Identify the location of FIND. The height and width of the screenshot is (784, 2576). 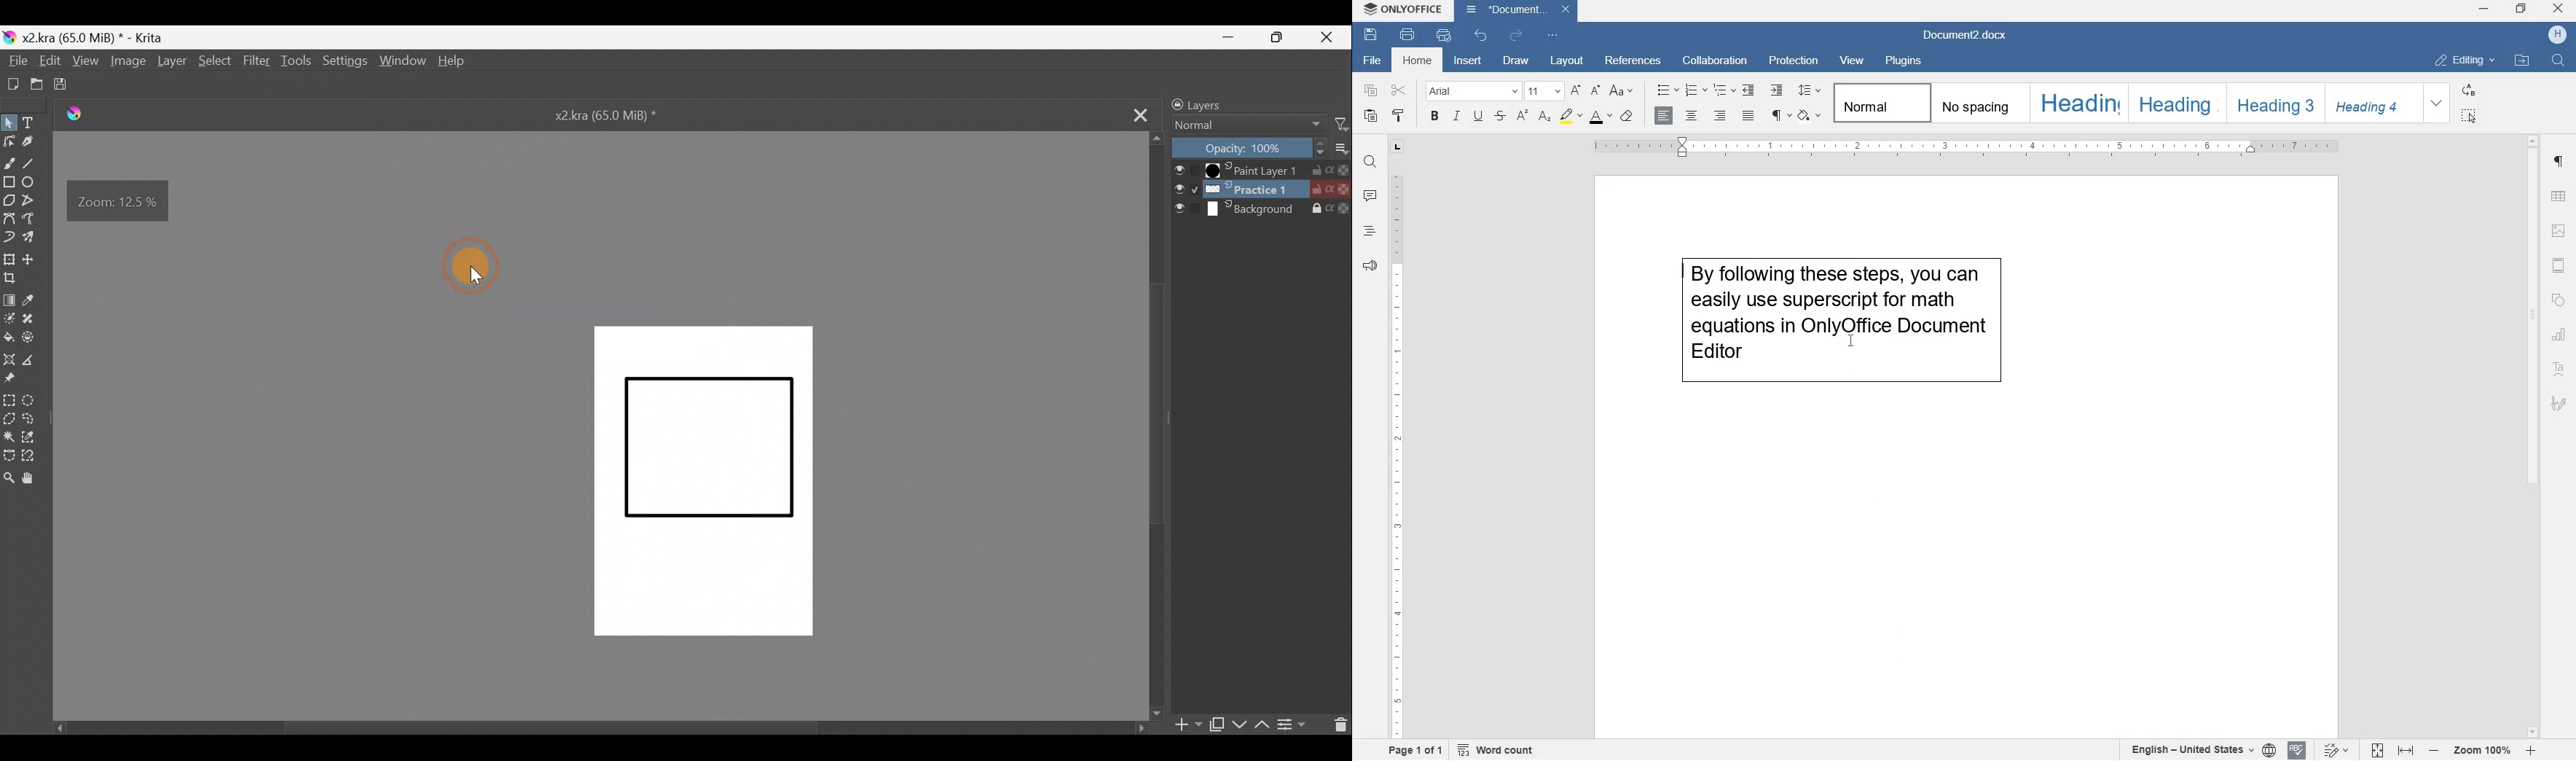
(2559, 62).